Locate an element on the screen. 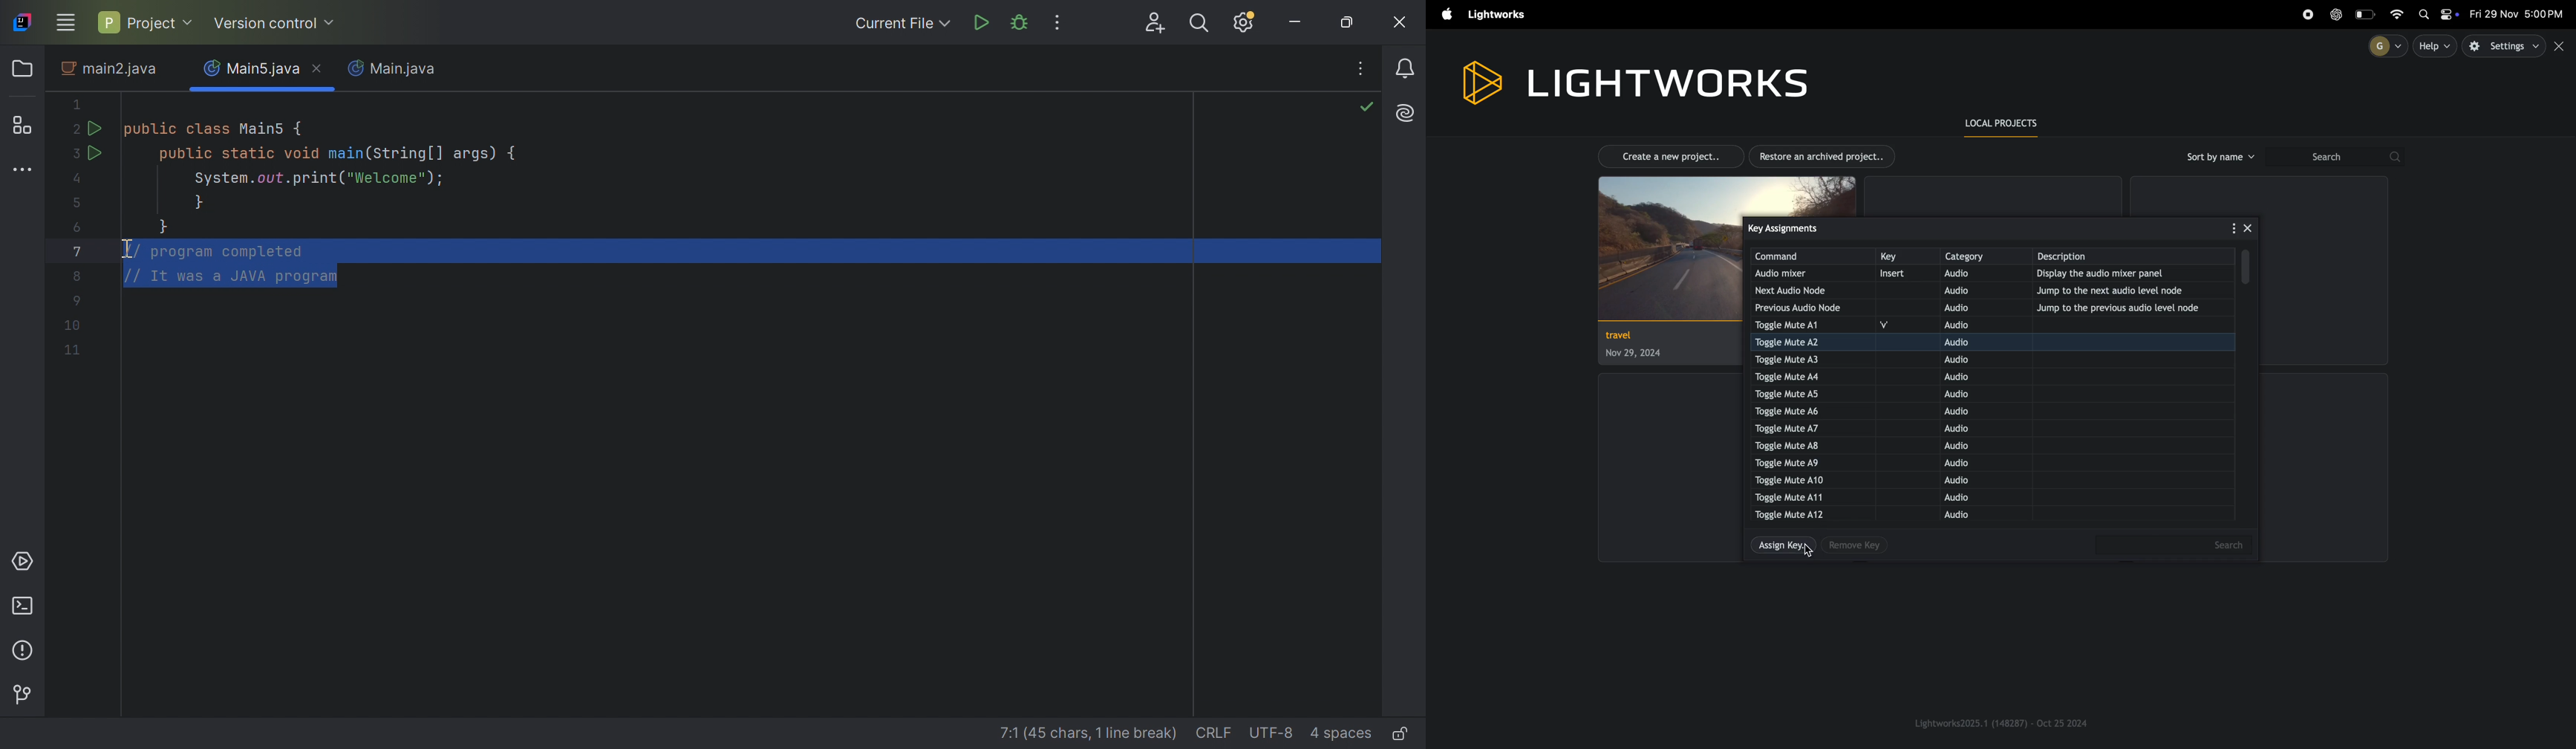 The width and height of the screenshot is (2576, 756). insert is located at coordinates (1902, 274).